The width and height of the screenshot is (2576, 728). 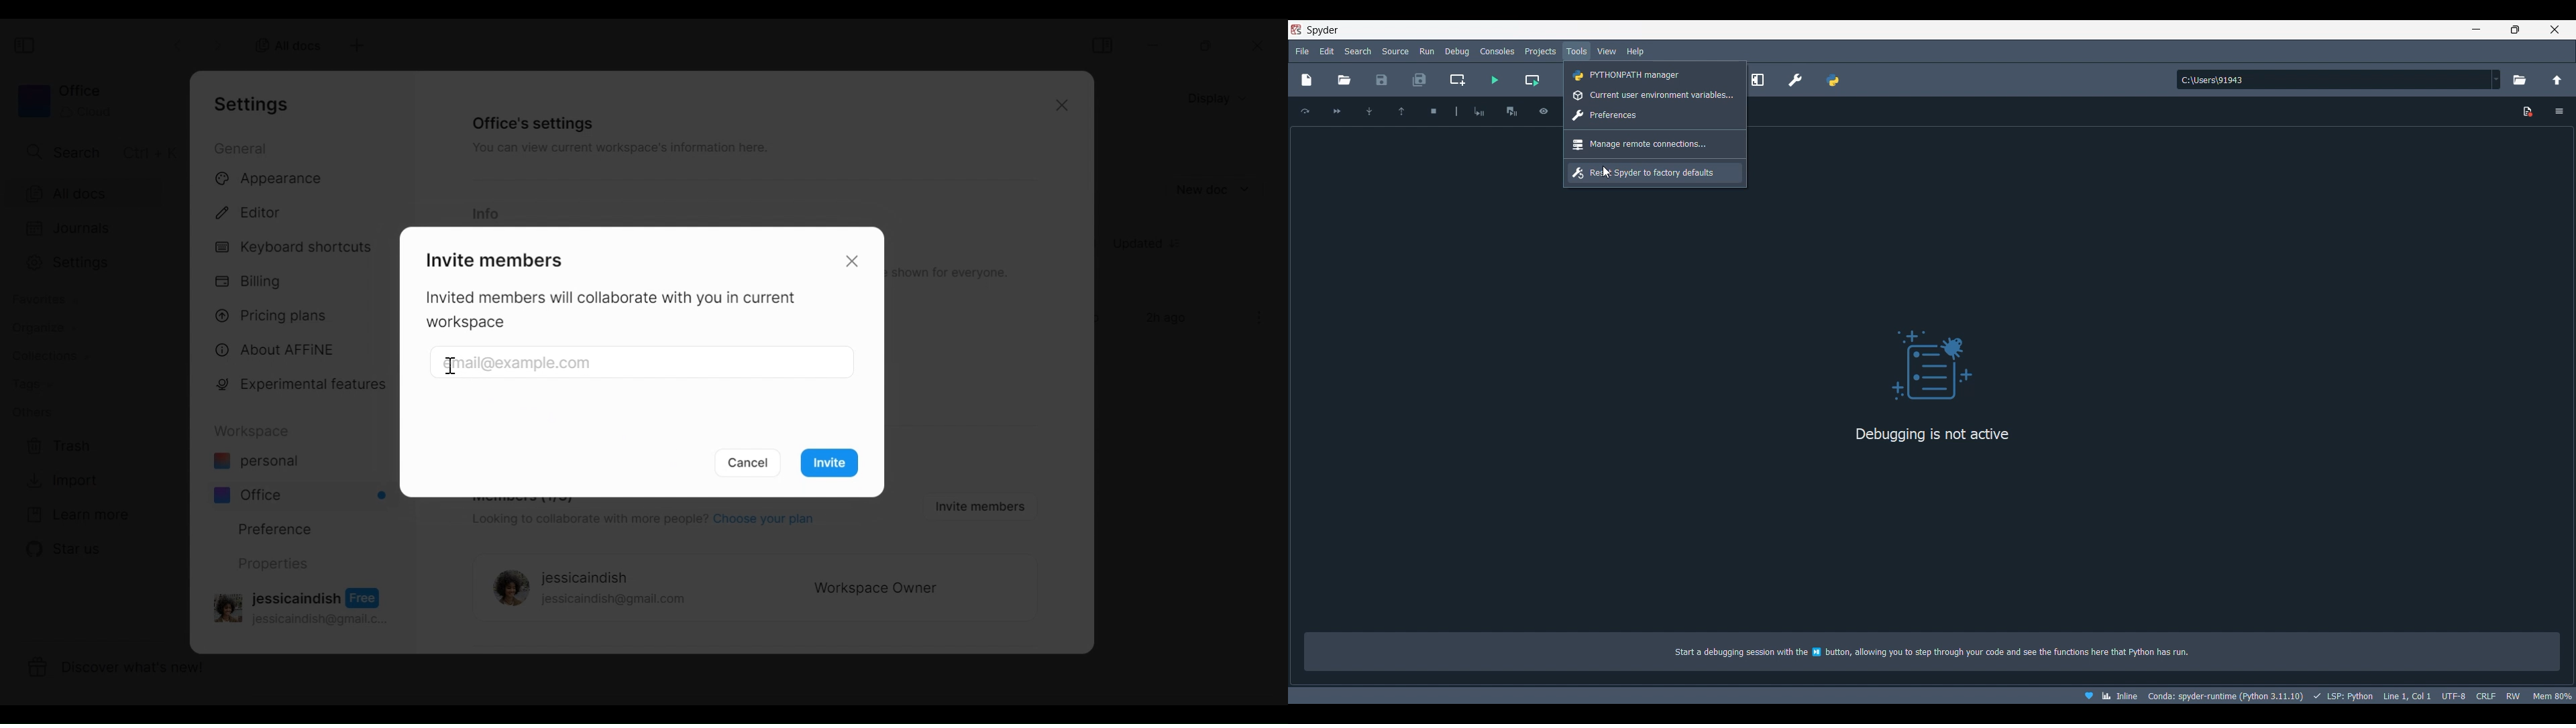 I want to click on Run file, so click(x=1495, y=80).